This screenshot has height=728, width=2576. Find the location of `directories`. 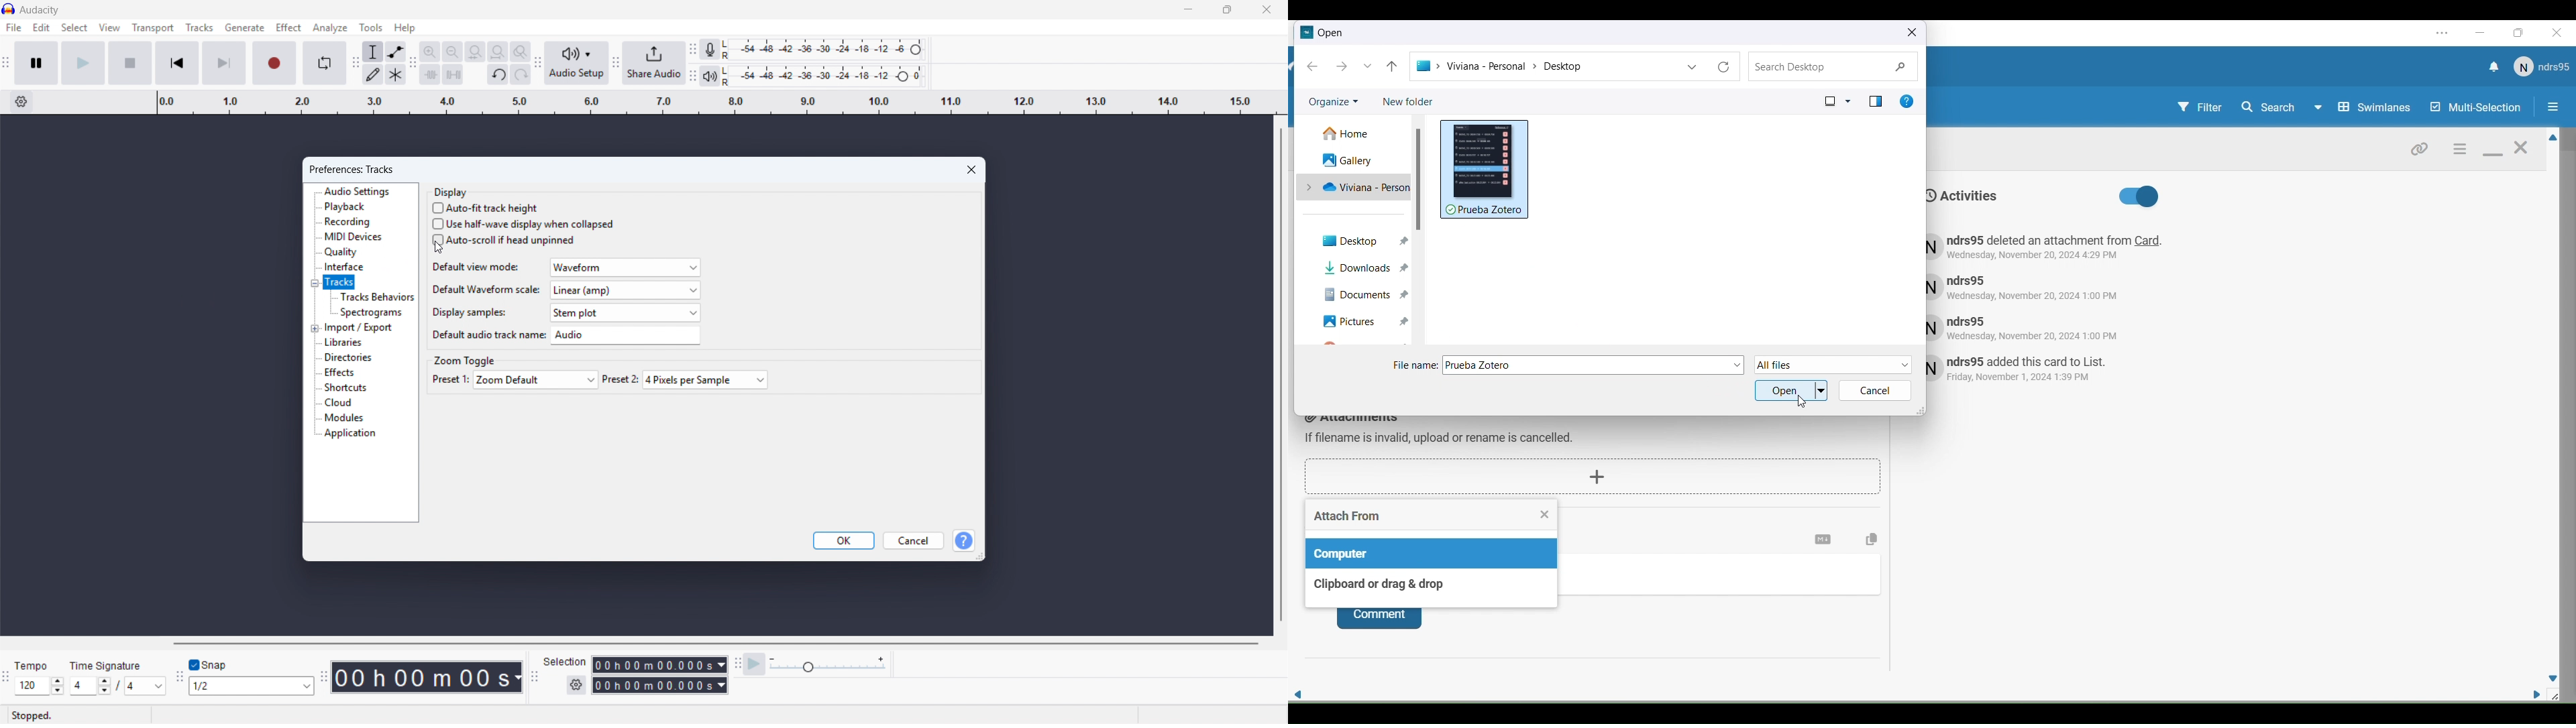

directories is located at coordinates (347, 357).